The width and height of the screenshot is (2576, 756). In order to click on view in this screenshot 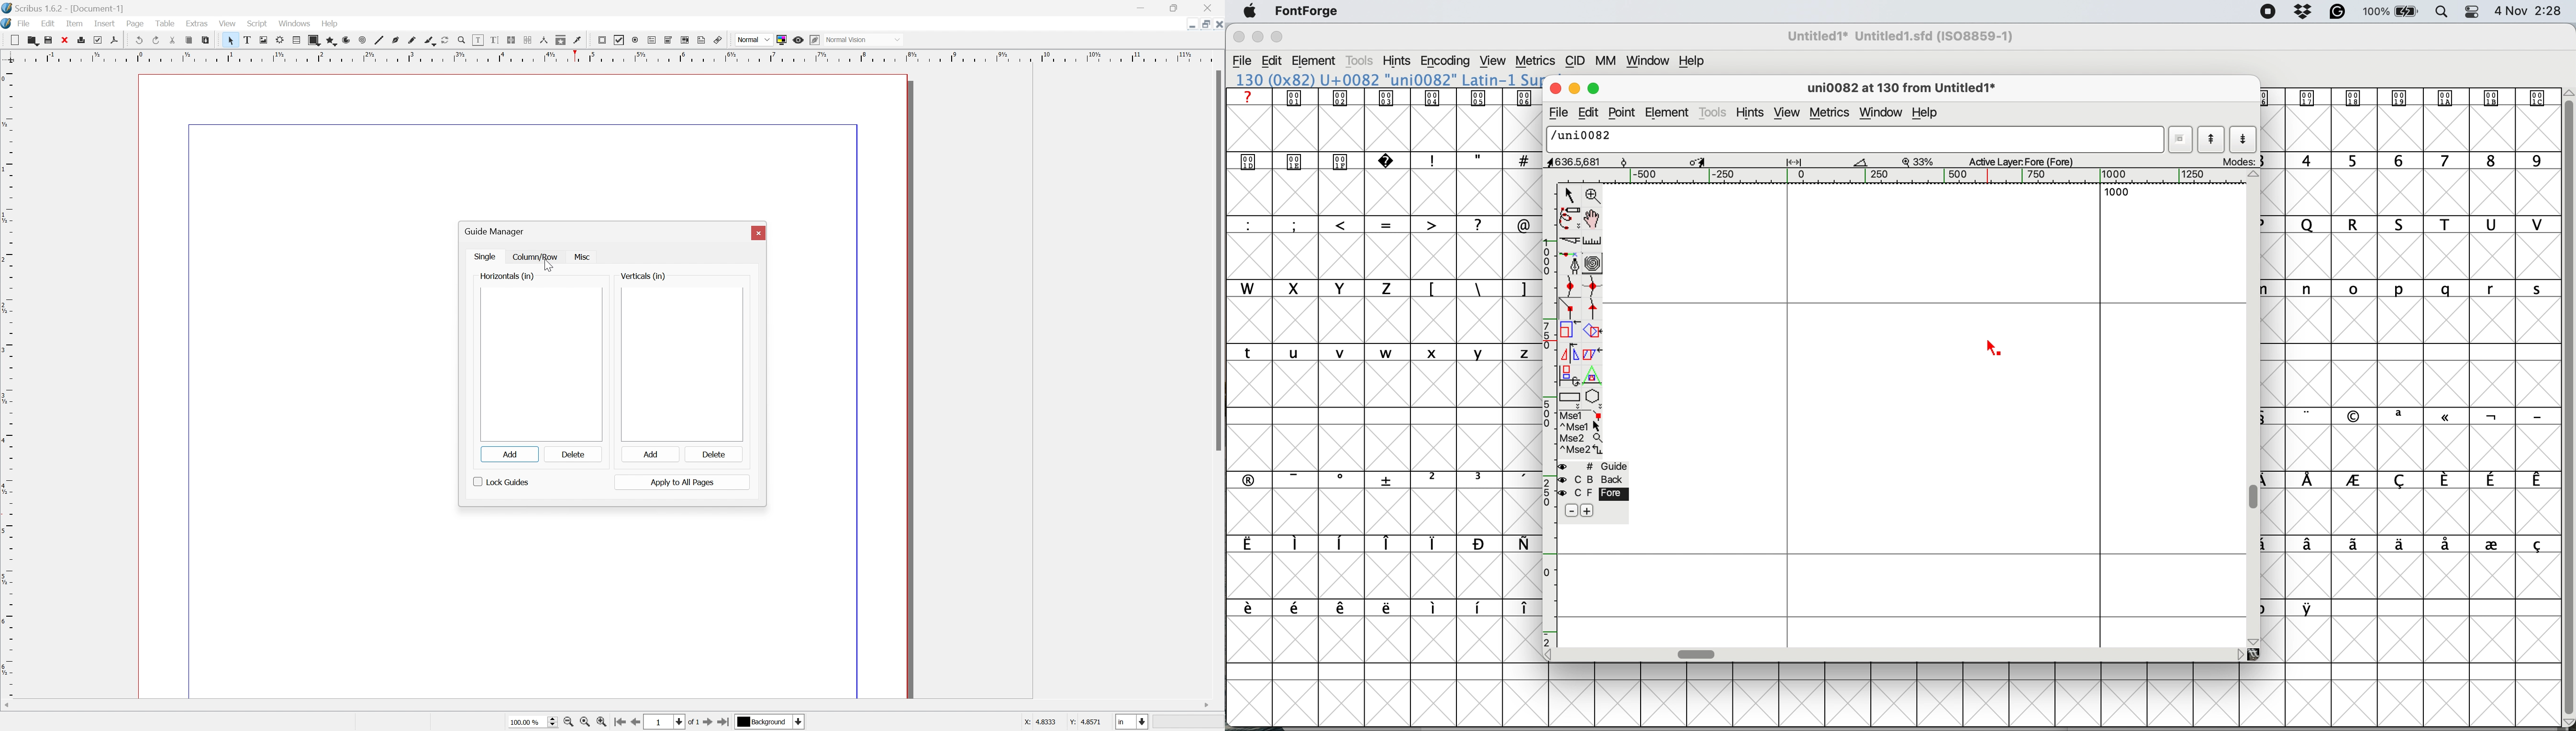, I will do `click(1787, 113)`.